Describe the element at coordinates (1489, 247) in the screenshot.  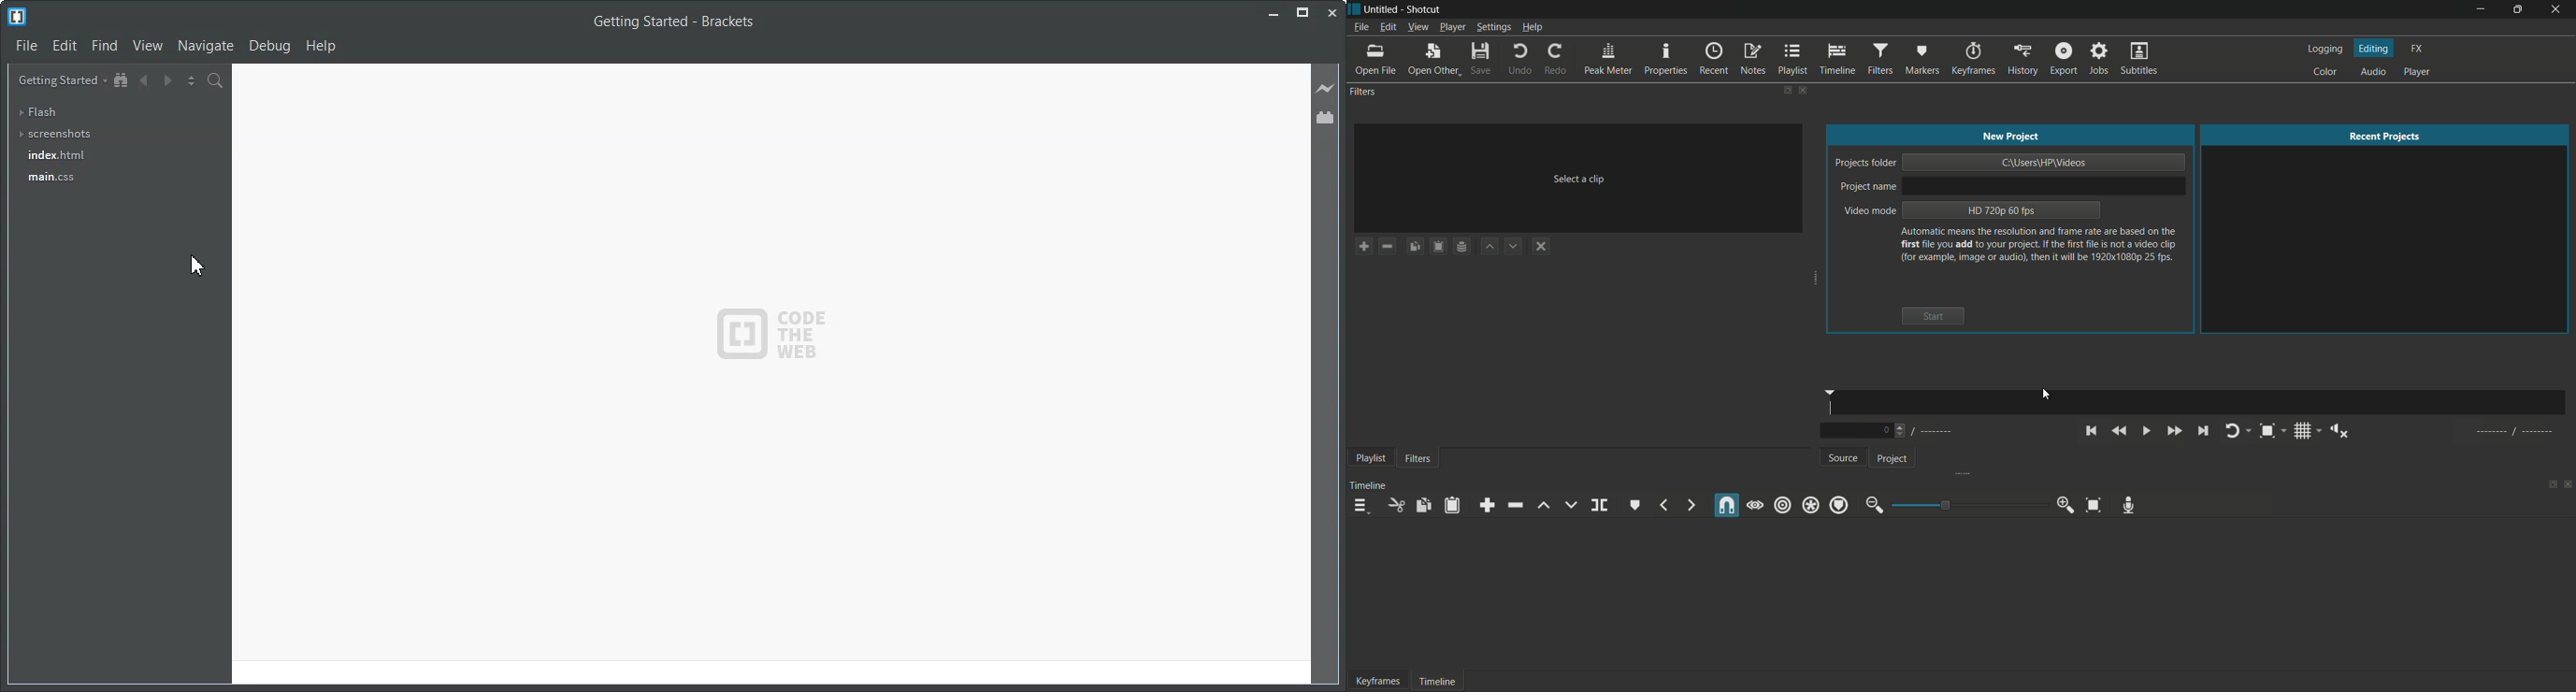
I see `move filter up` at that location.